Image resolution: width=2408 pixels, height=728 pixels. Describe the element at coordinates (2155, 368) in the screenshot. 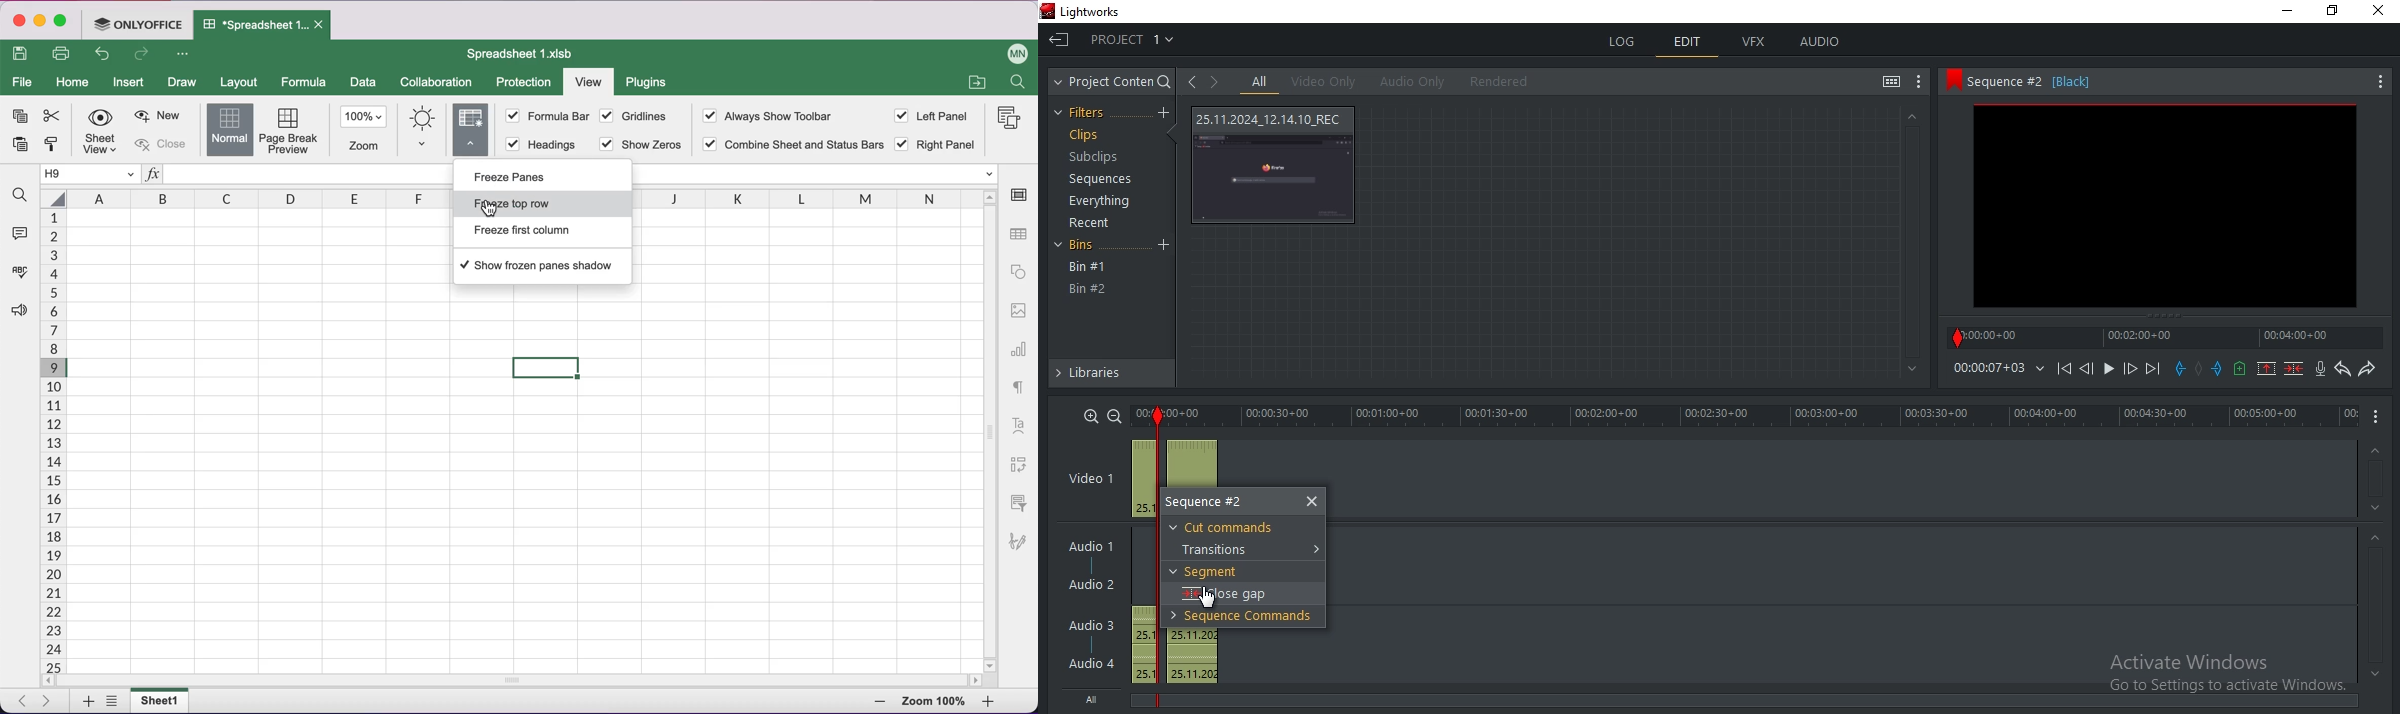

I see `Next` at that location.